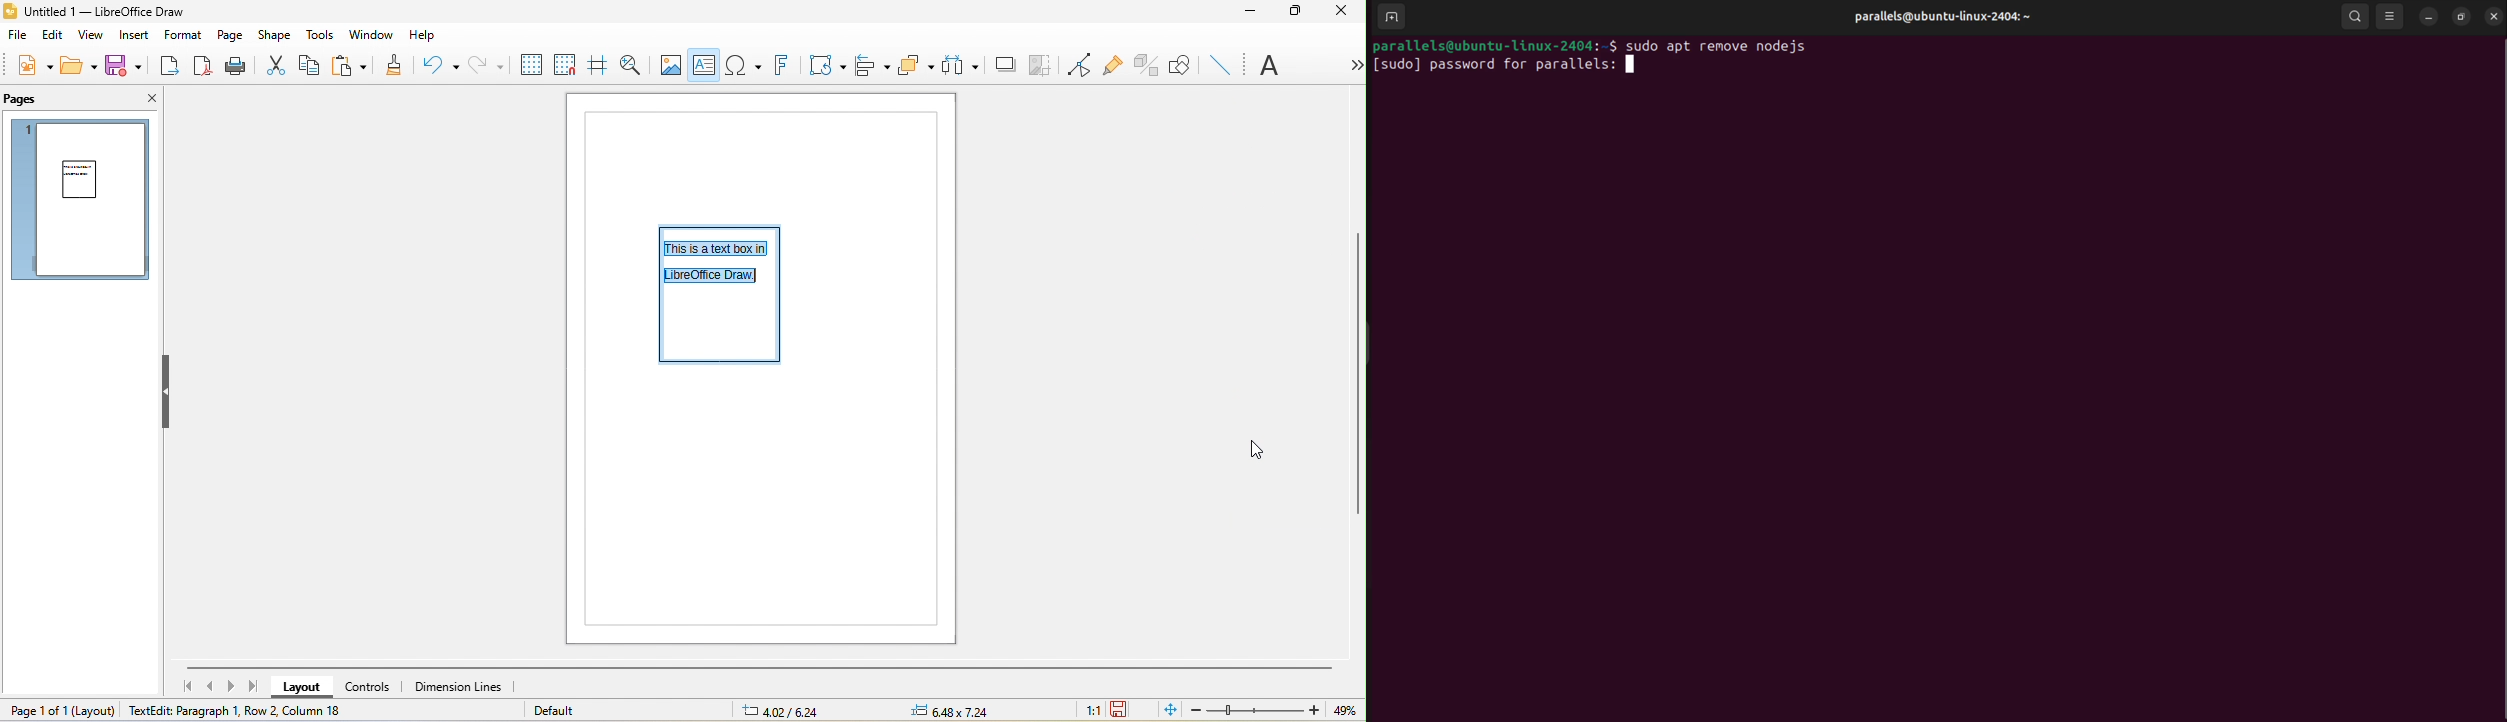  Describe the element at coordinates (60, 712) in the screenshot. I see `page 1 of 1` at that location.